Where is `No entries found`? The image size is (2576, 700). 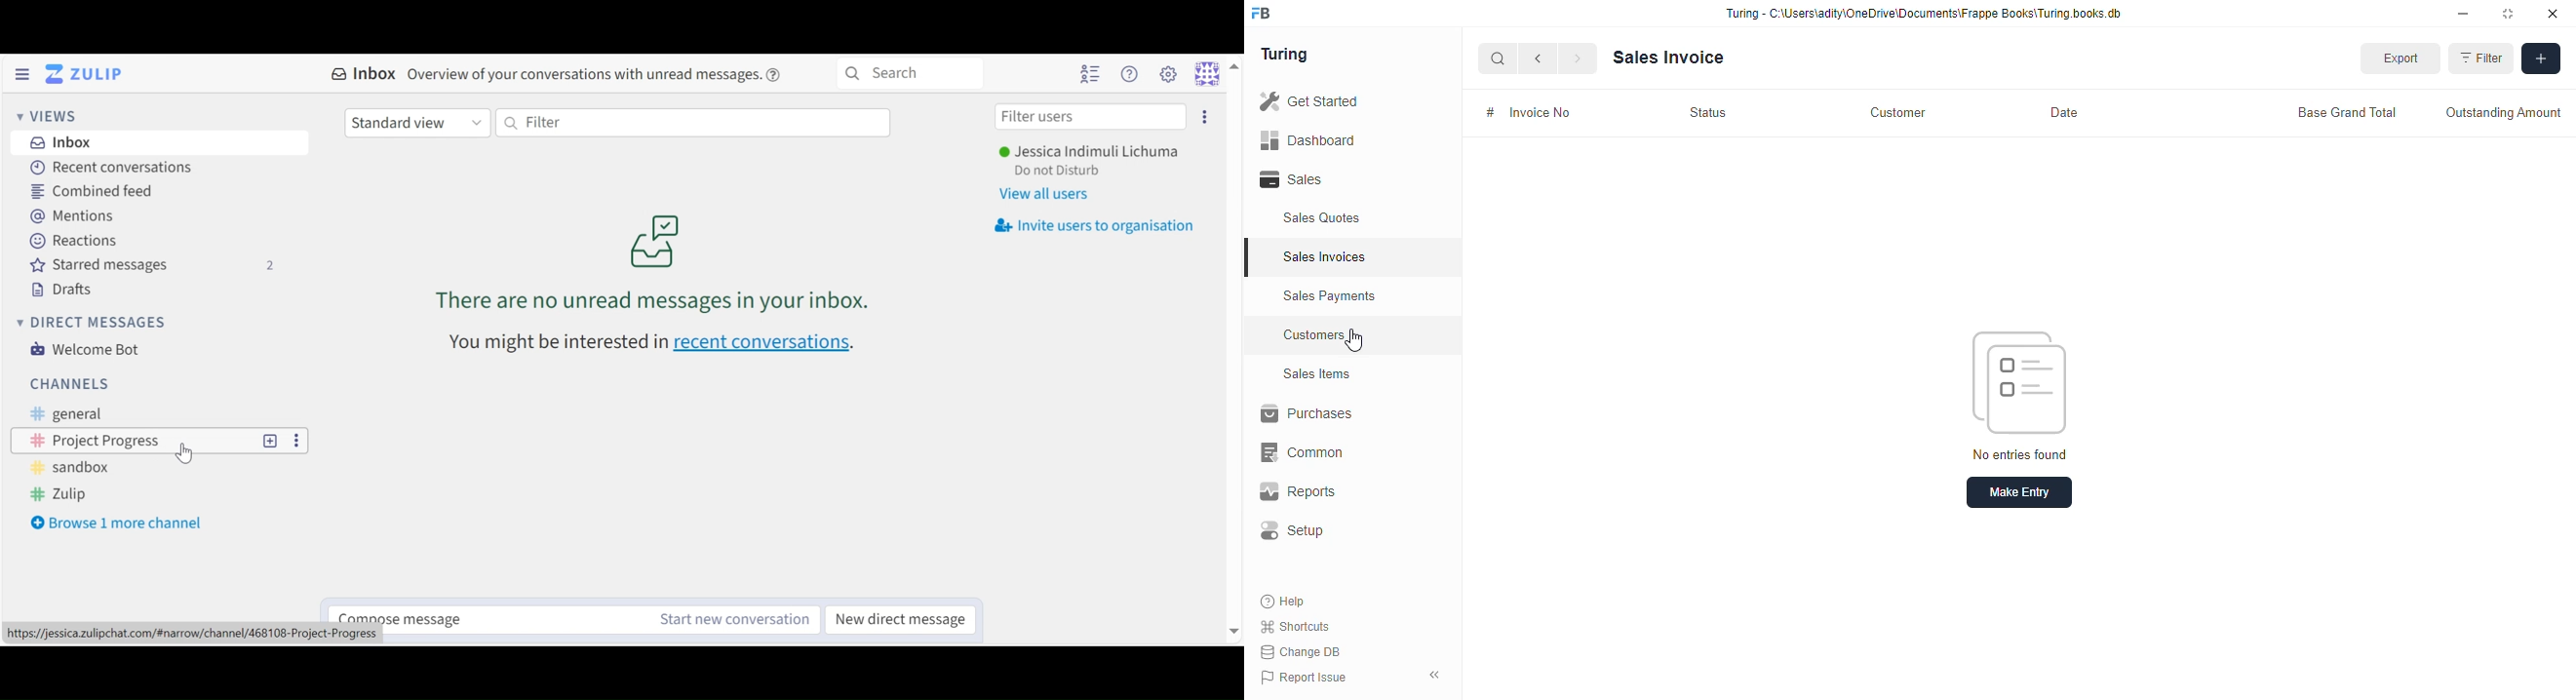 No entries found is located at coordinates (2028, 389).